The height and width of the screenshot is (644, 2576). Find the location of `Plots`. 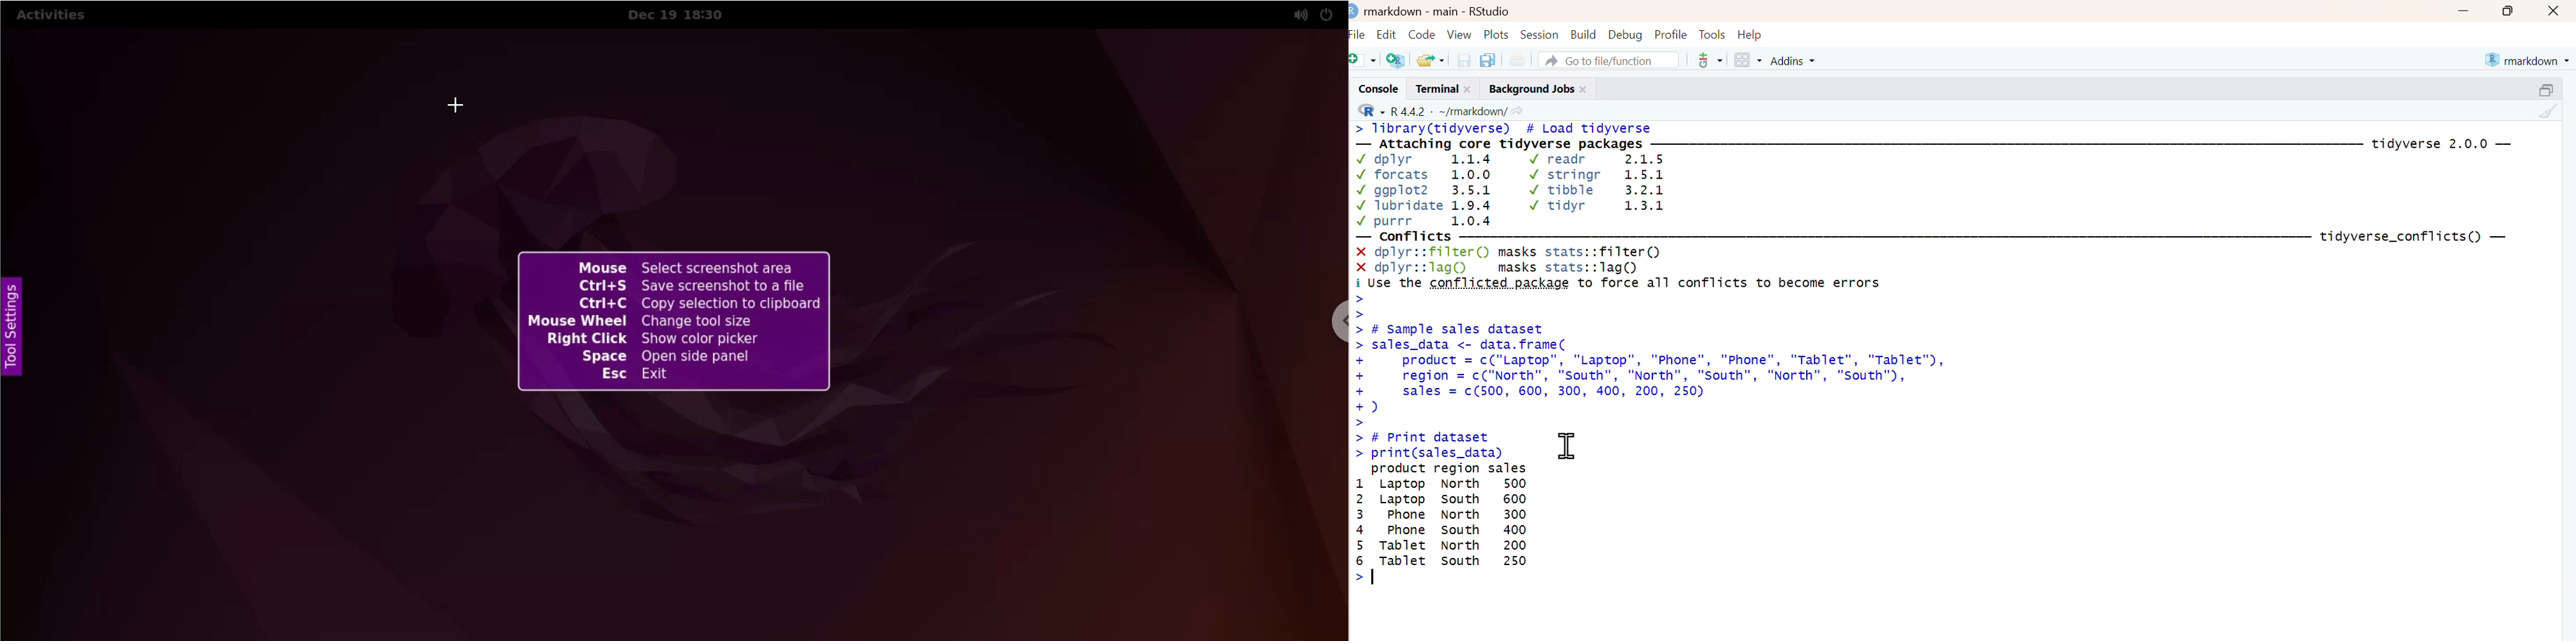

Plots is located at coordinates (1497, 33).